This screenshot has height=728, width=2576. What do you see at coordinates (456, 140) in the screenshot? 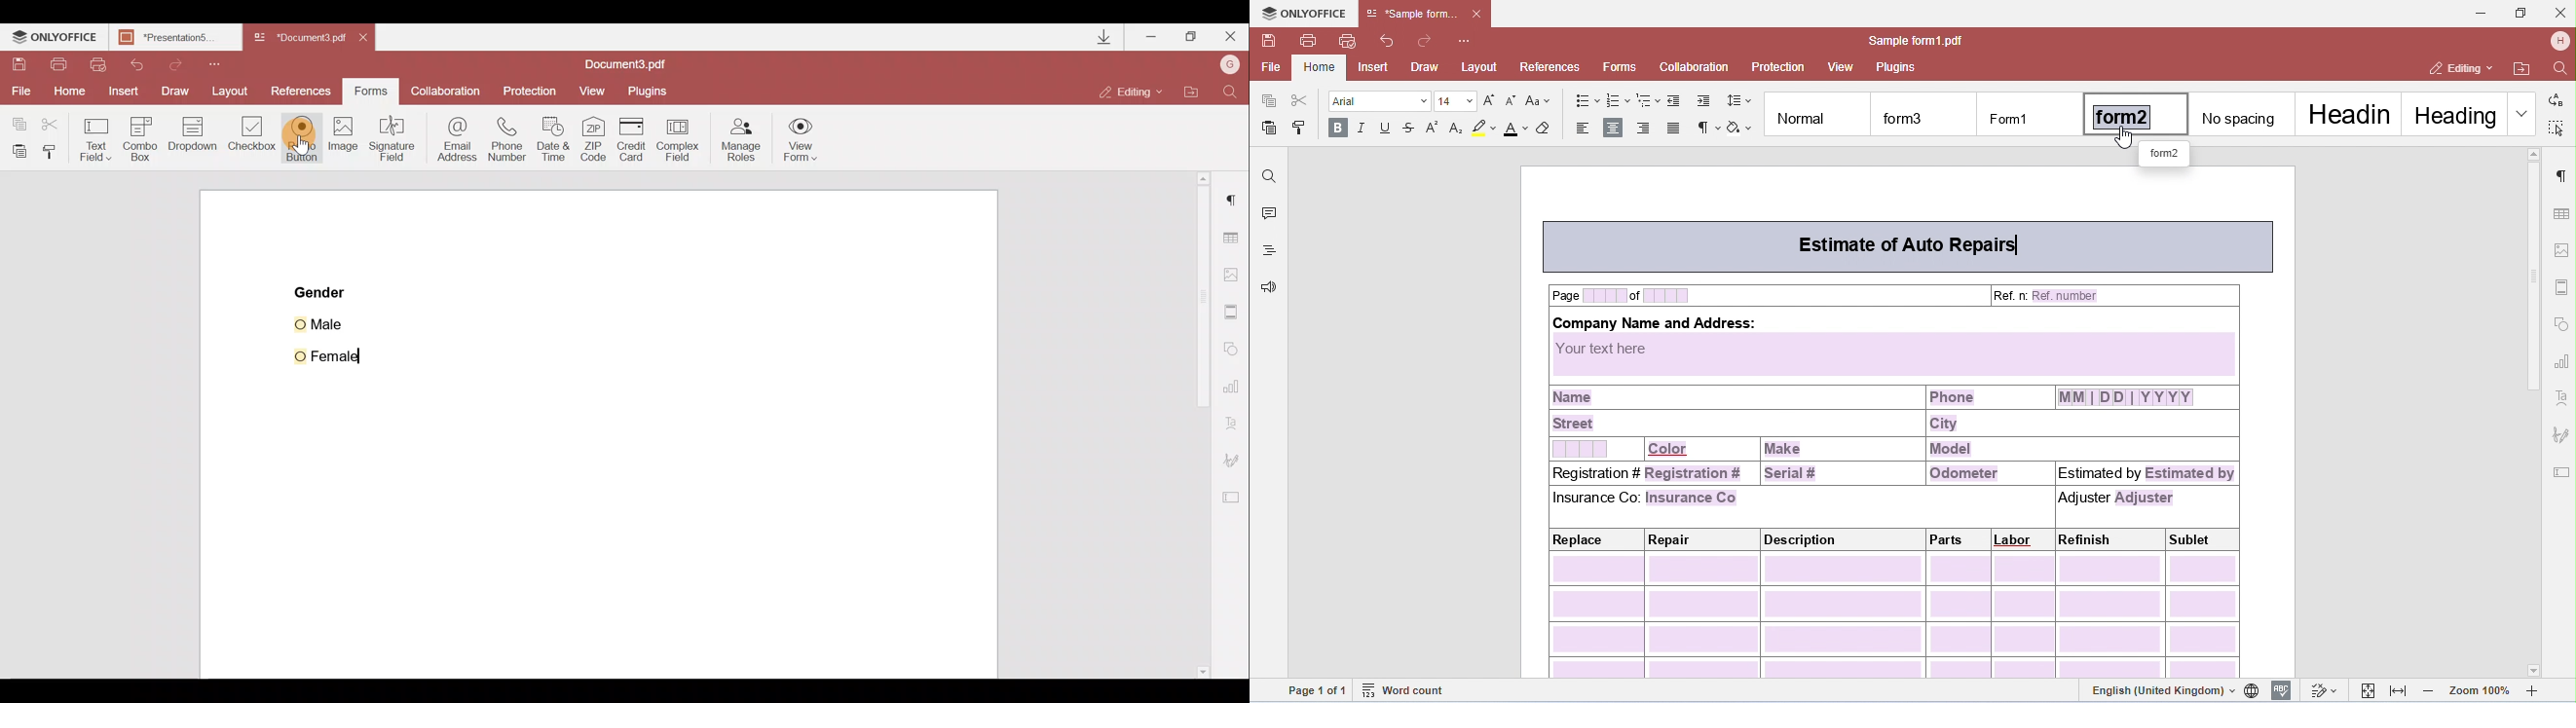
I see `Email address` at bounding box center [456, 140].